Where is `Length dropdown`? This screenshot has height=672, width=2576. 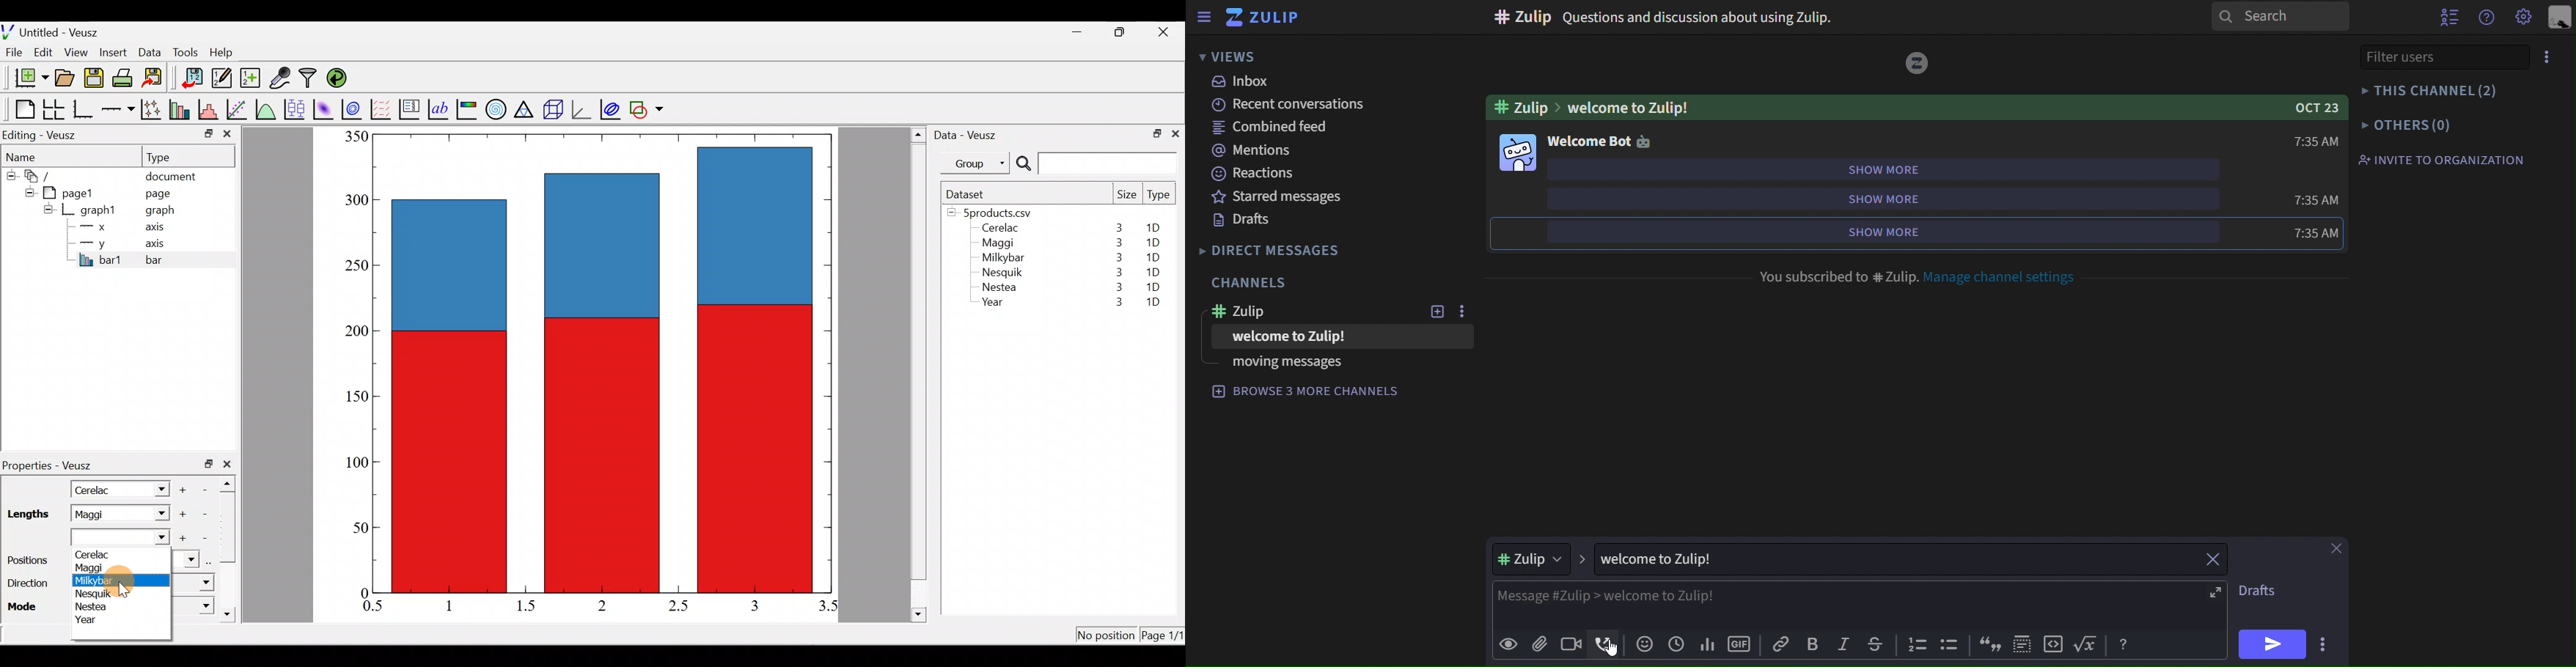
Length dropdown is located at coordinates (156, 489).